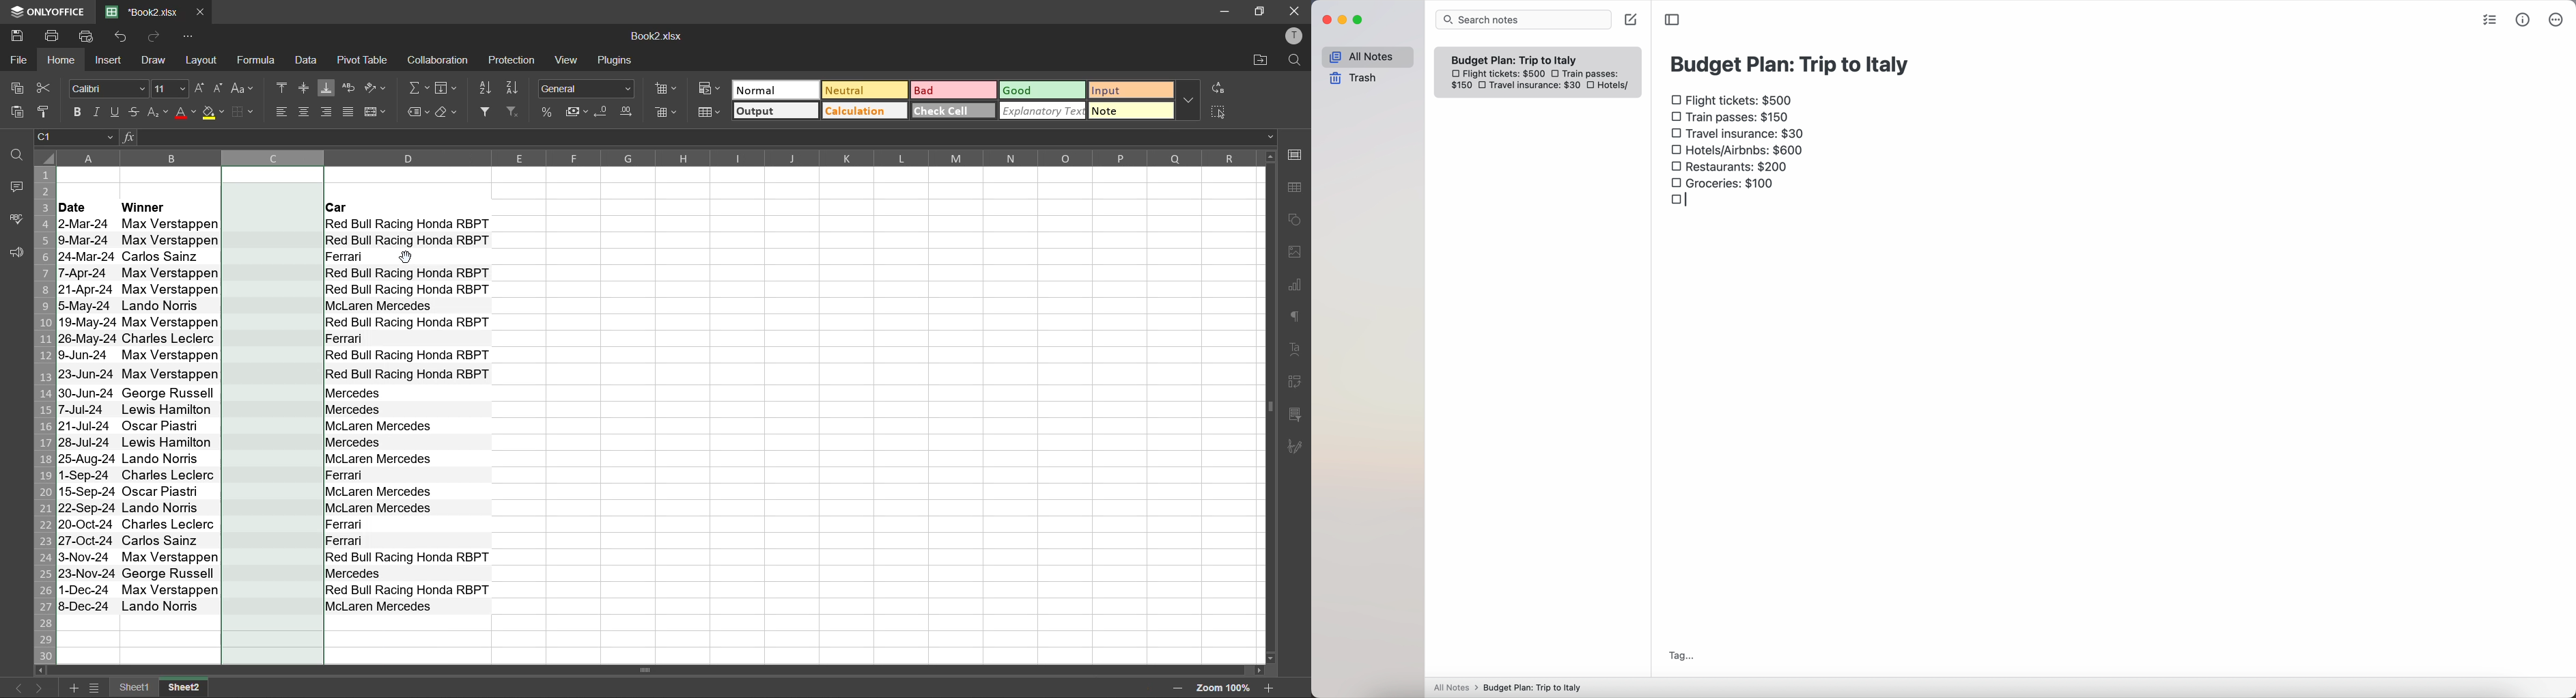 The image size is (2576, 700). Describe the element at coordinates (657, 158) in the screenshot. I see `column names` at that location.